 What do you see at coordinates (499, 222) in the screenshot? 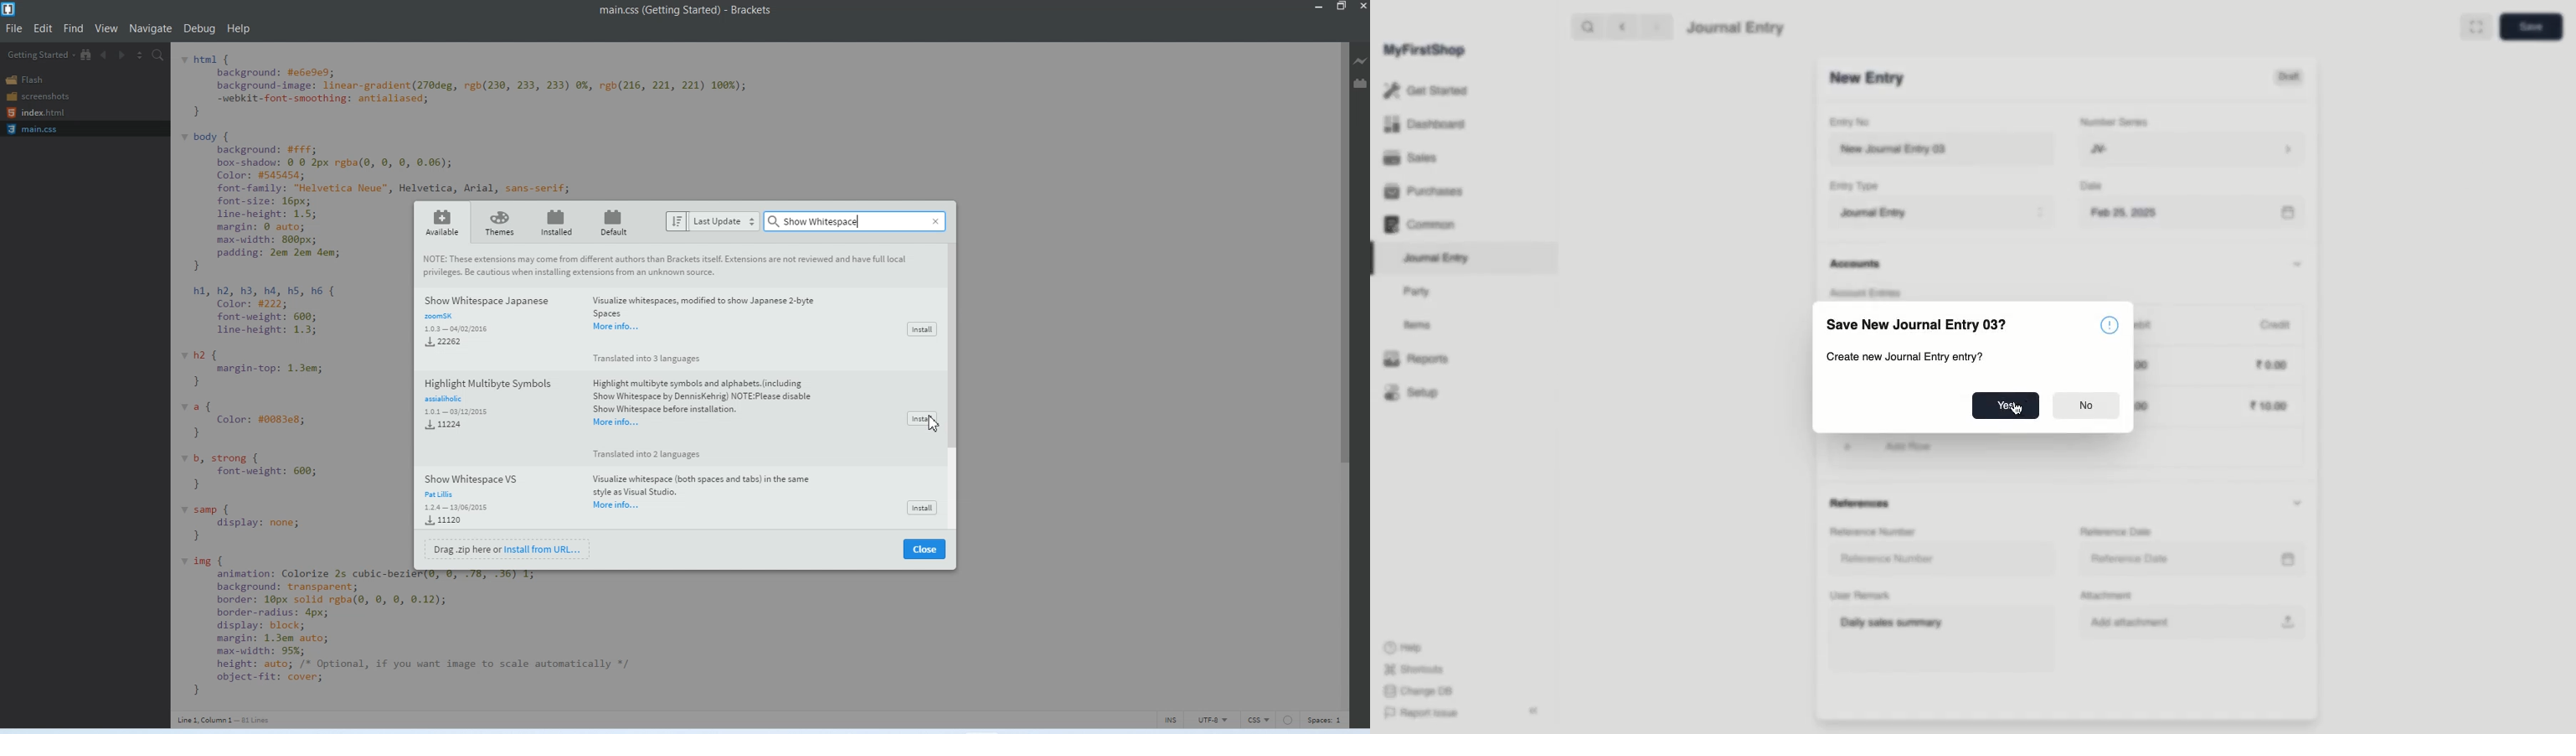
I see `Themes` at bounding box center [499, 222].